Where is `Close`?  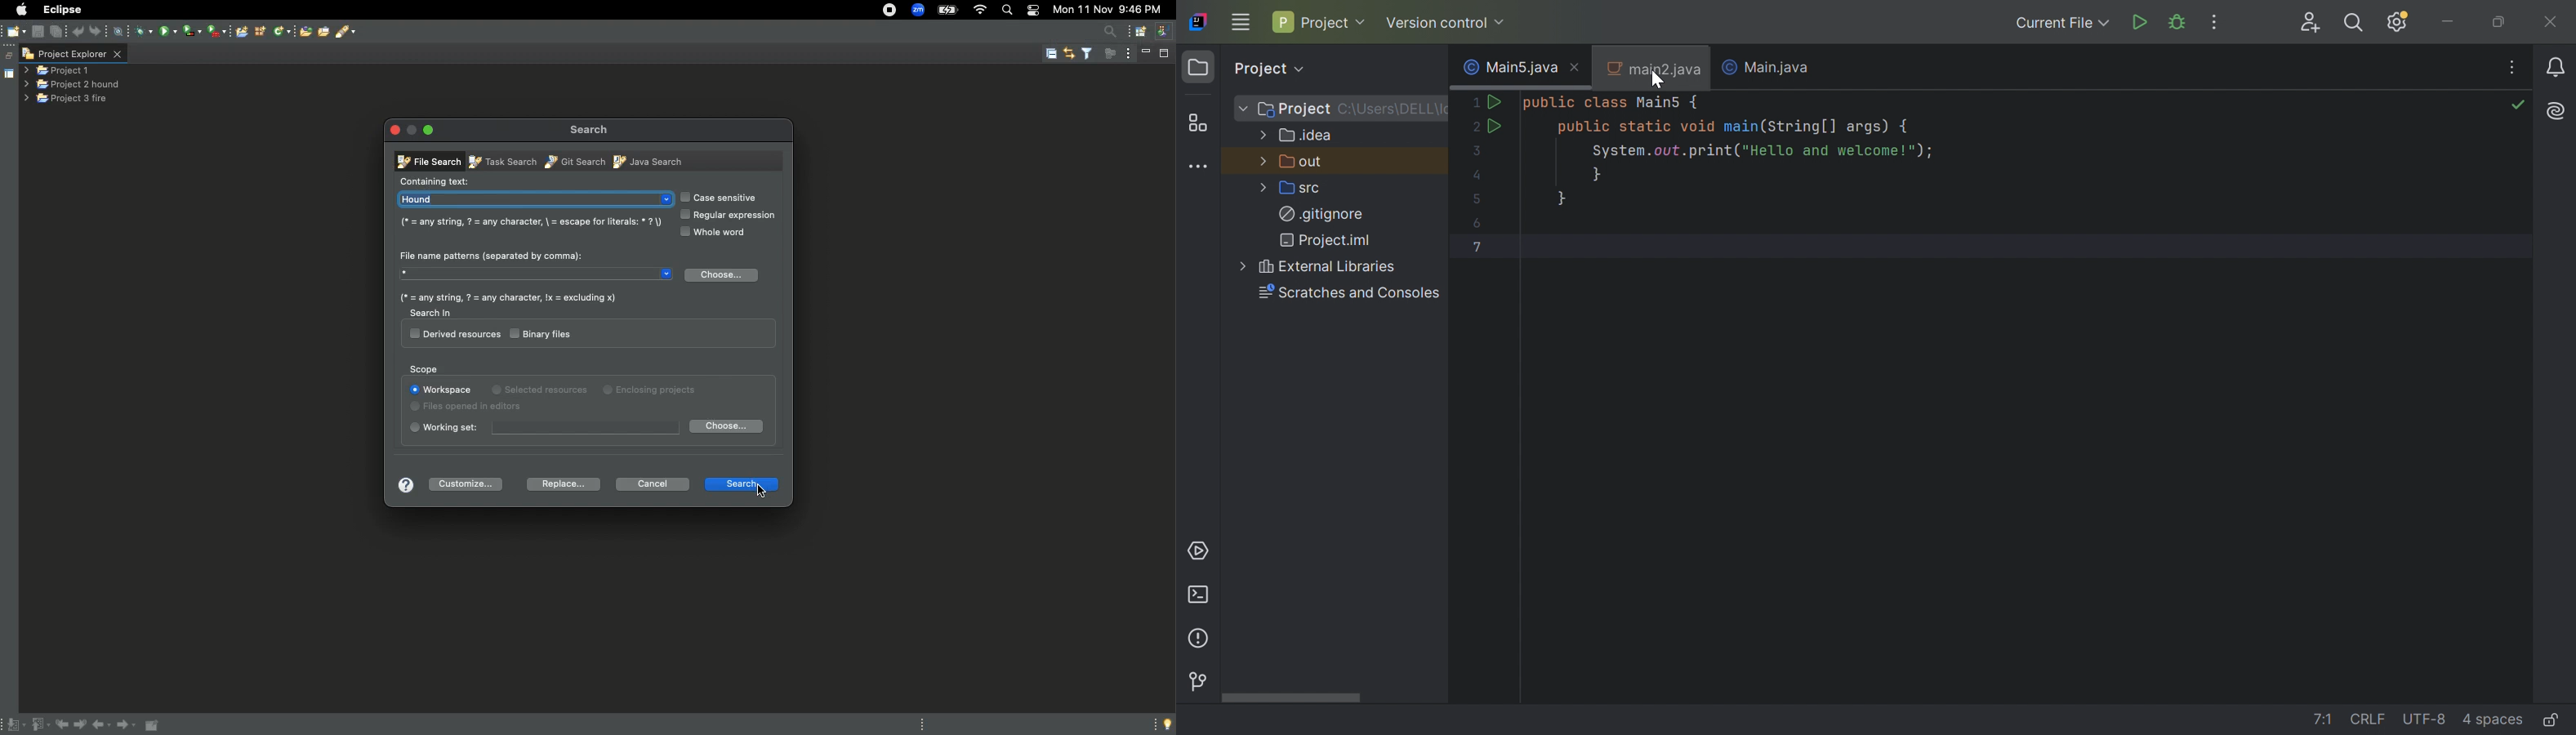
Close is located at coordinates (2552, 23).